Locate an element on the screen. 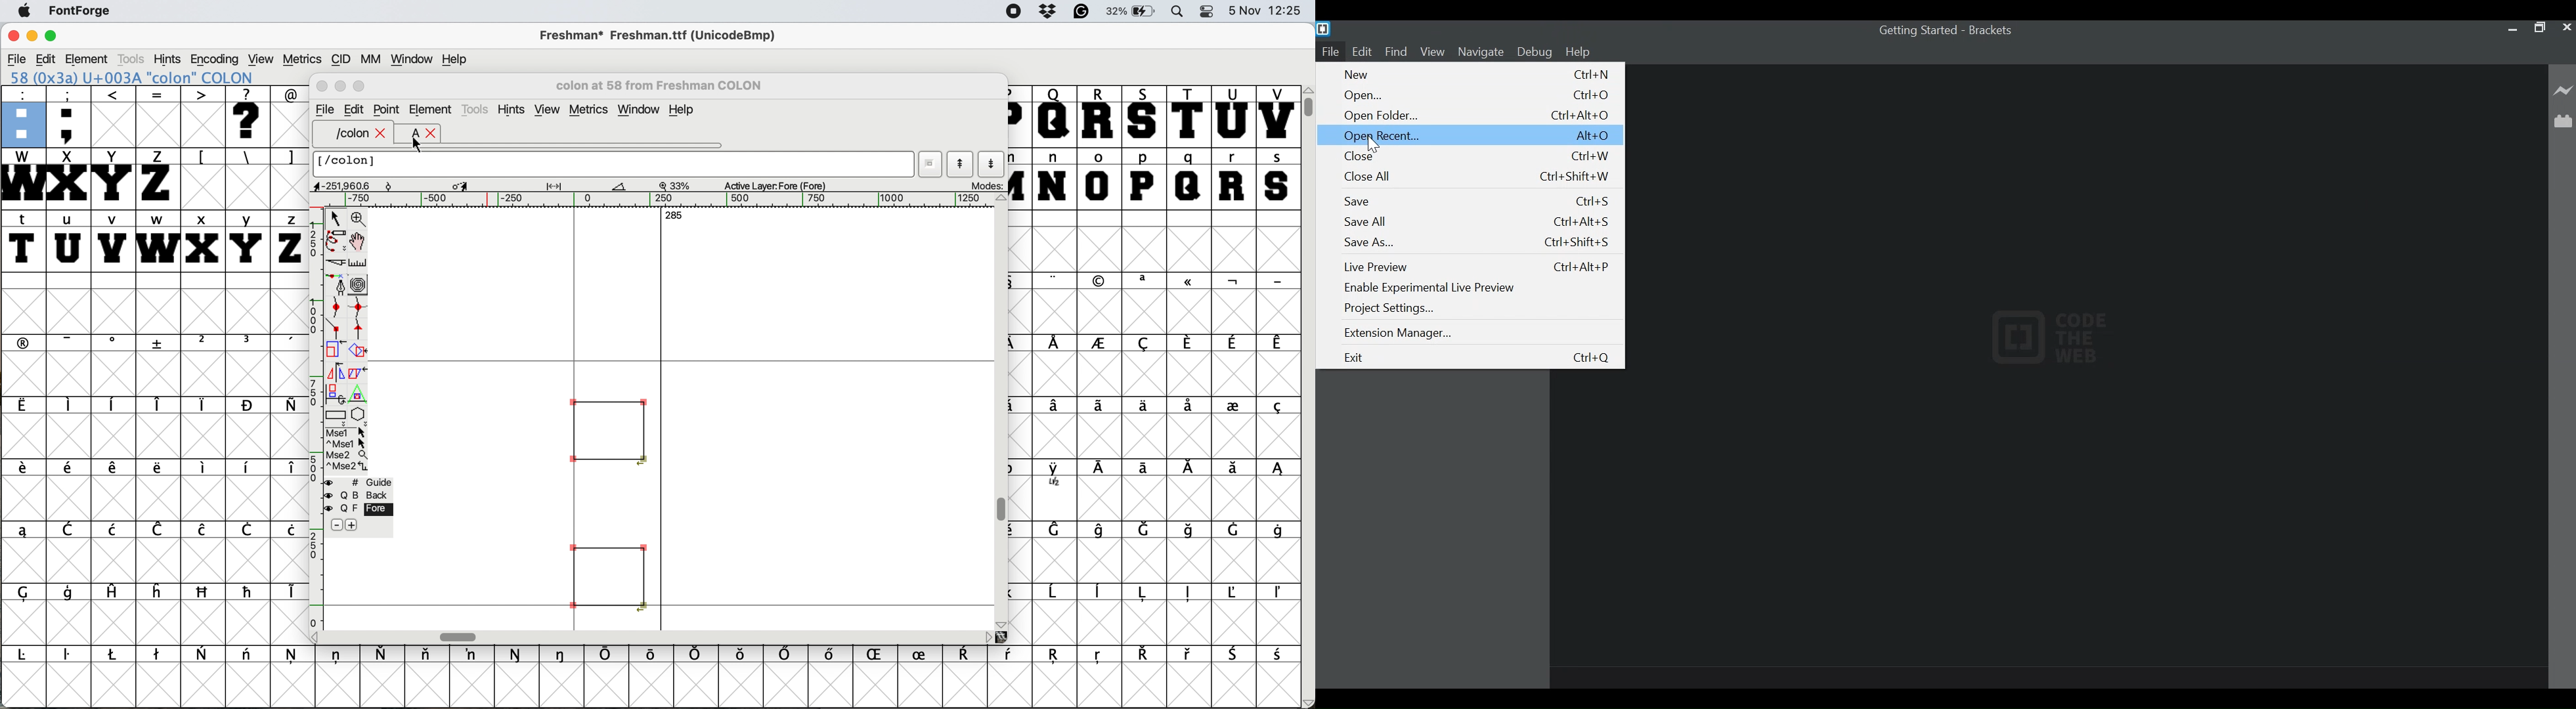 The height and width of the screenshot is (728, 2576). Z is located at coordinates (158, 178).